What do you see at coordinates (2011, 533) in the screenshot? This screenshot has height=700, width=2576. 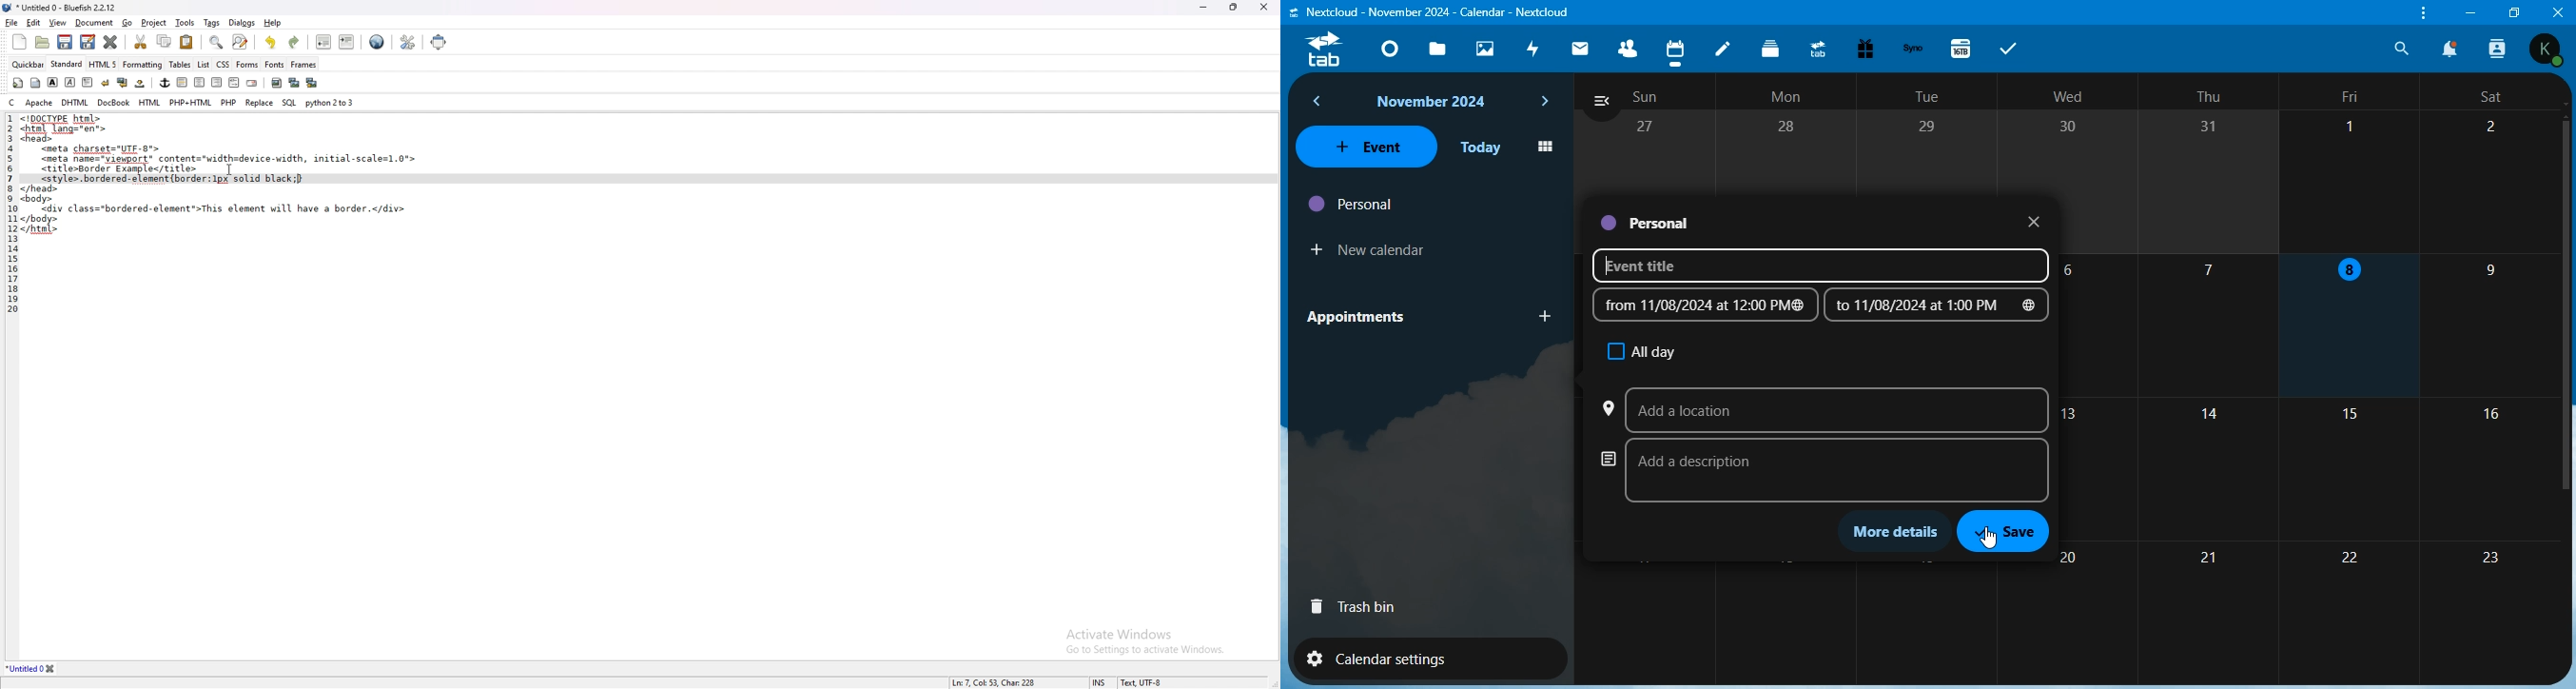 I see `save` at bounding box center [2011, 533].